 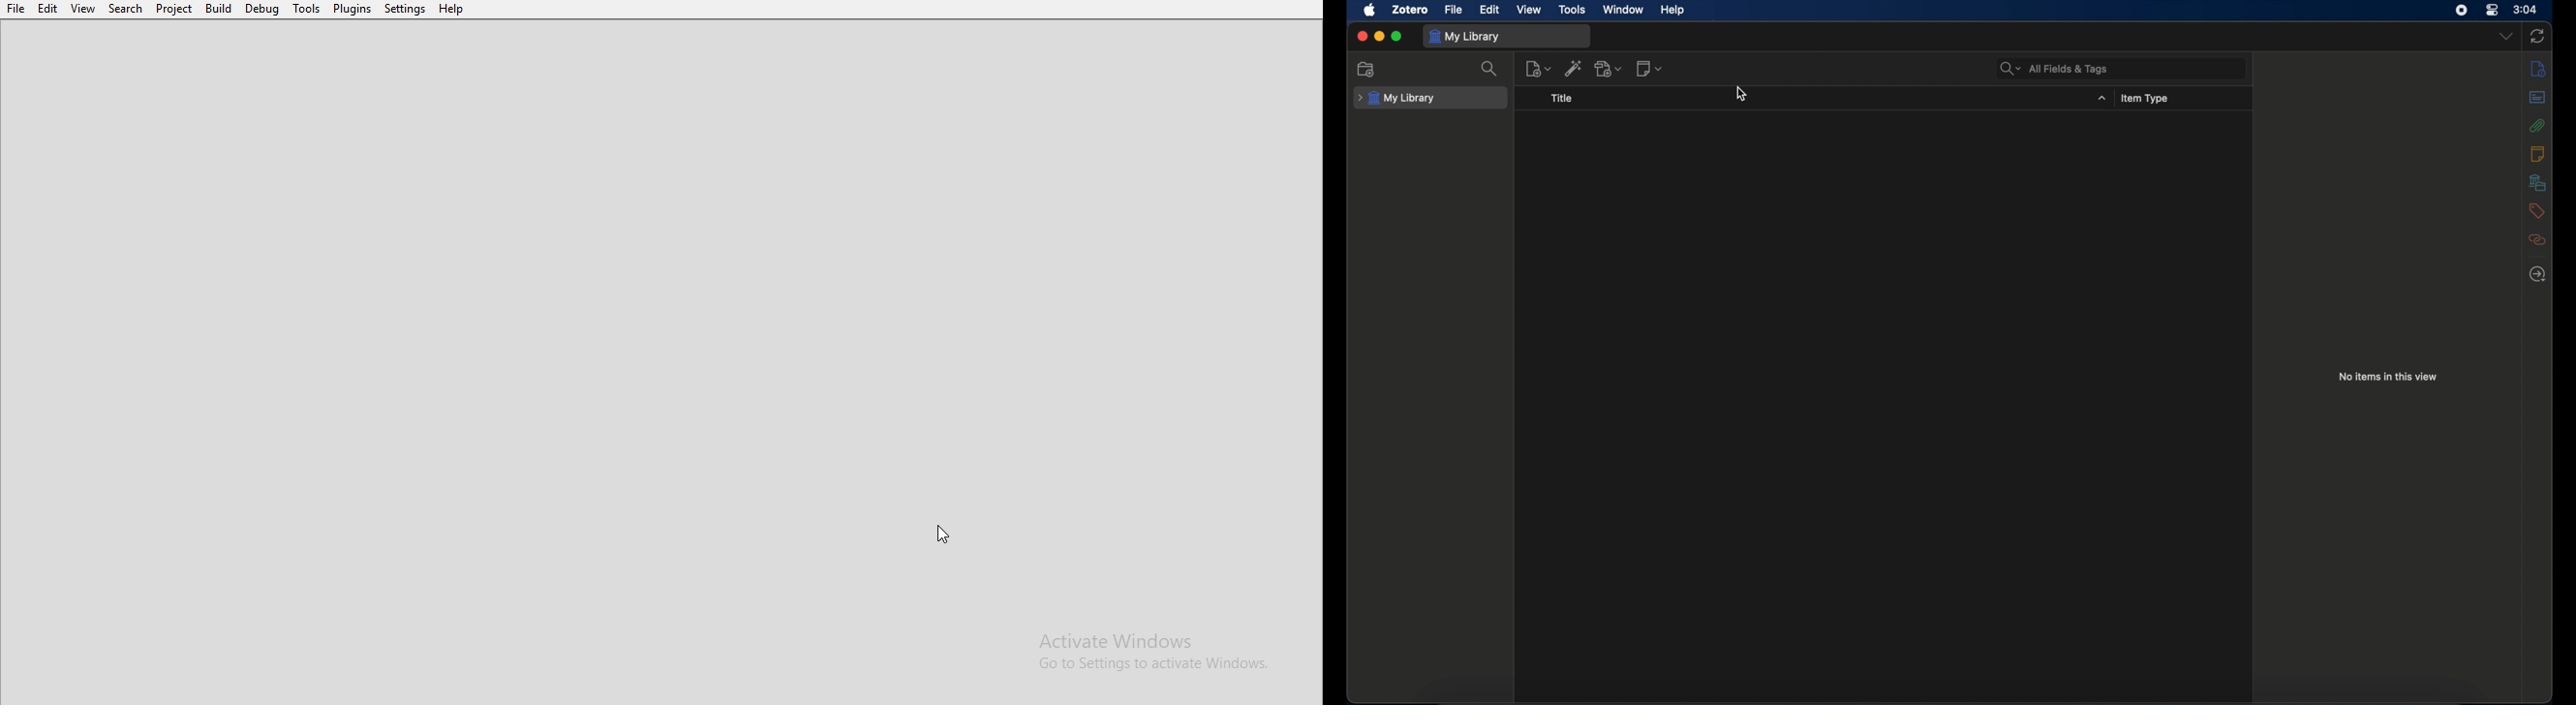 What do you see at coordinates (1491, 8) in the screenshot?
I see `edit` at bounding box center [1491, 8].